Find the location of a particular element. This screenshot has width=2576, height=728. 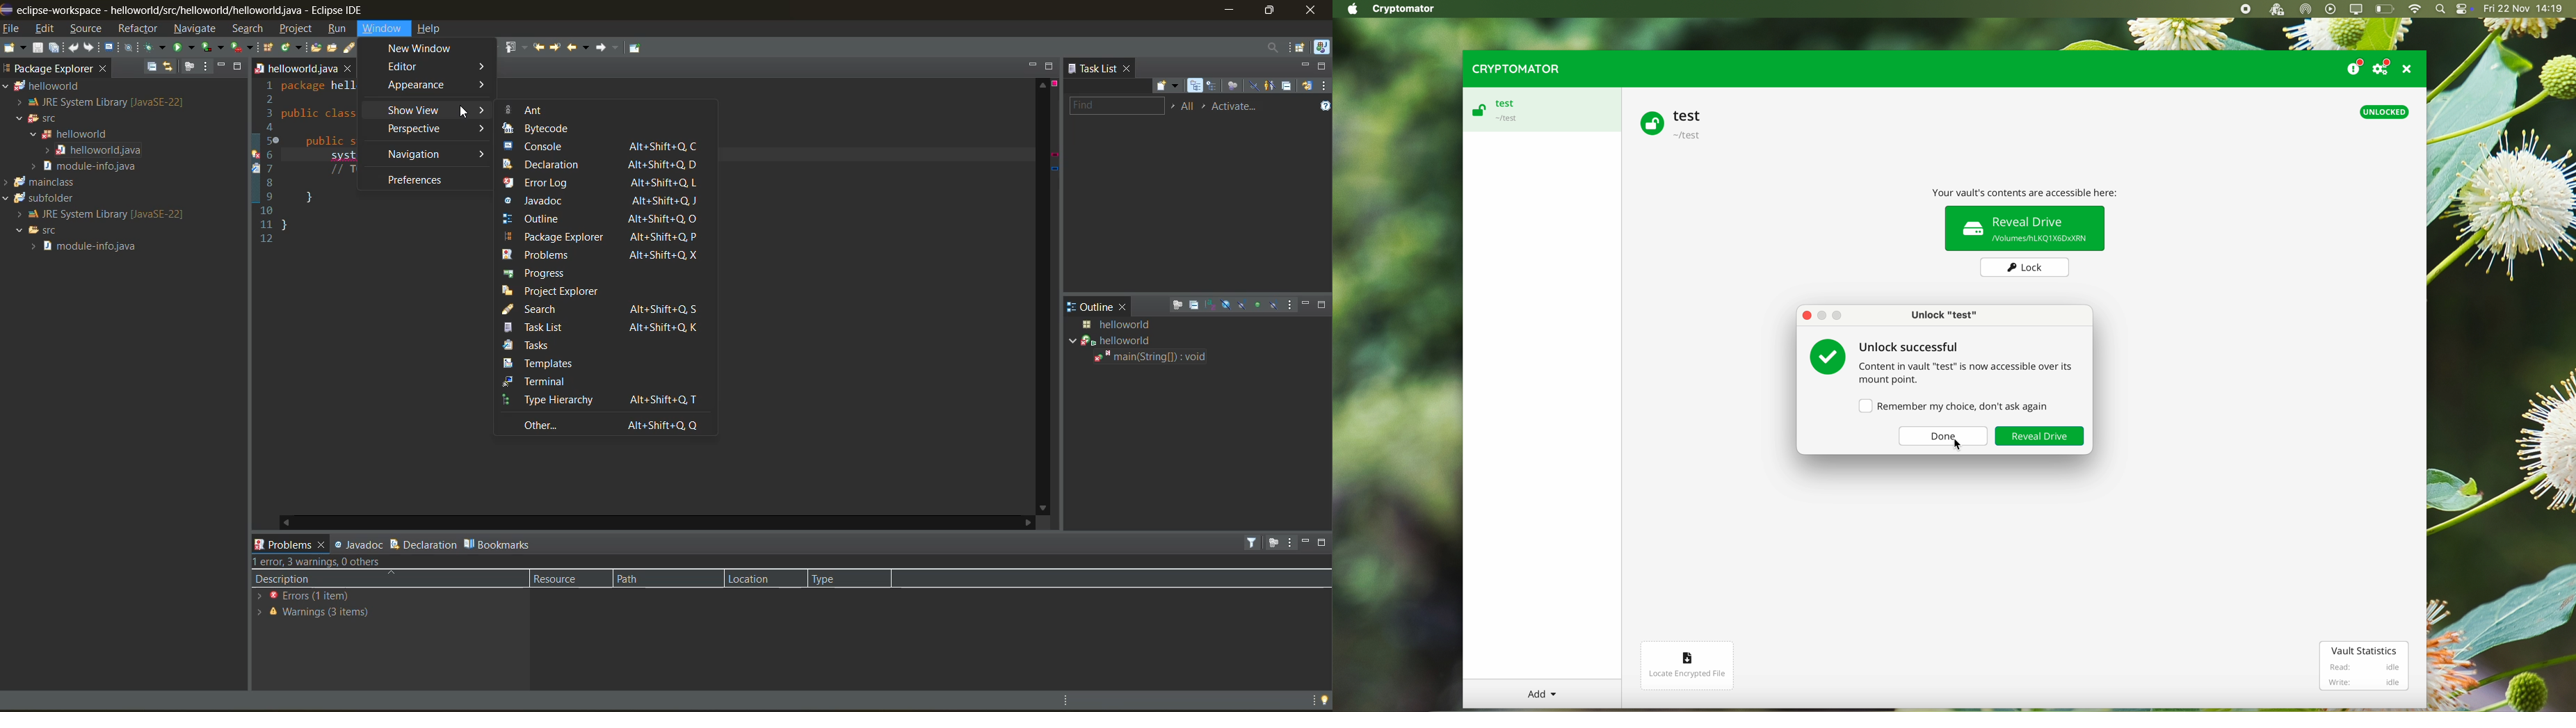

focus on workweek is located at coordinates (1232, 86).